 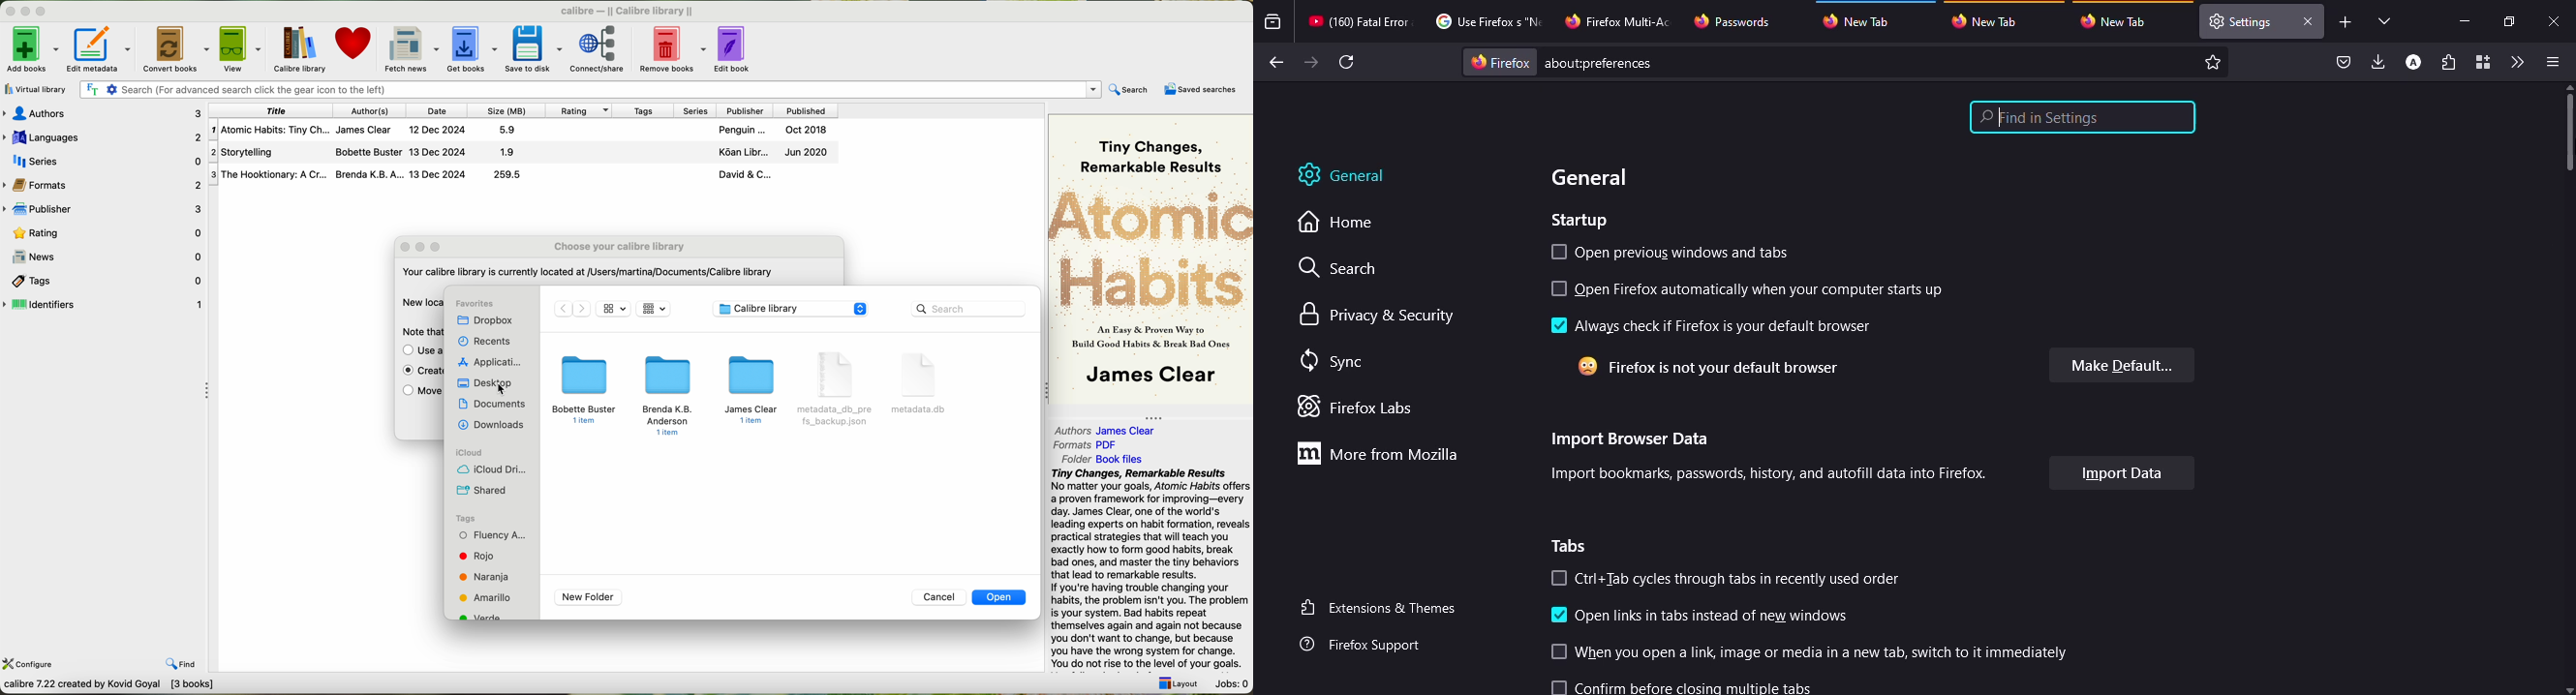 I want to click on cancel, so click(x=940, y=597).